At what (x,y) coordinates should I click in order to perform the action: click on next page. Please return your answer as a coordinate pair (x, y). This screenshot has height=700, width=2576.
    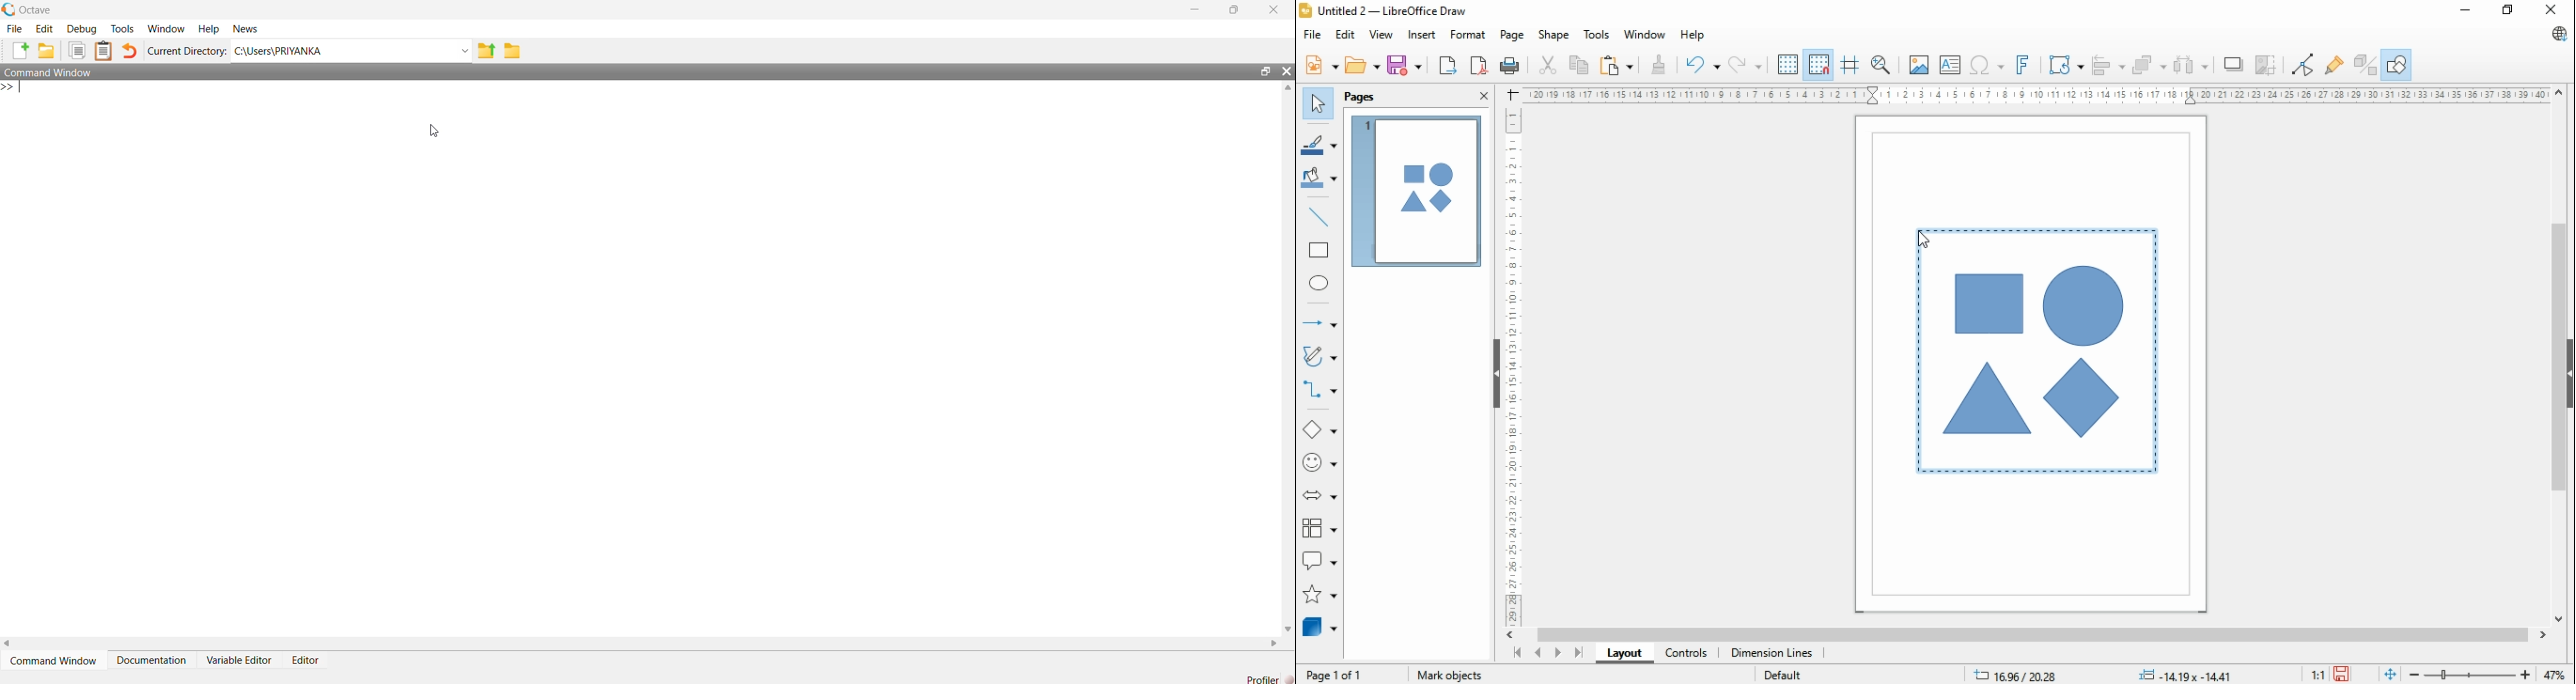
    Looking at the image, I should click on (1557, 653).